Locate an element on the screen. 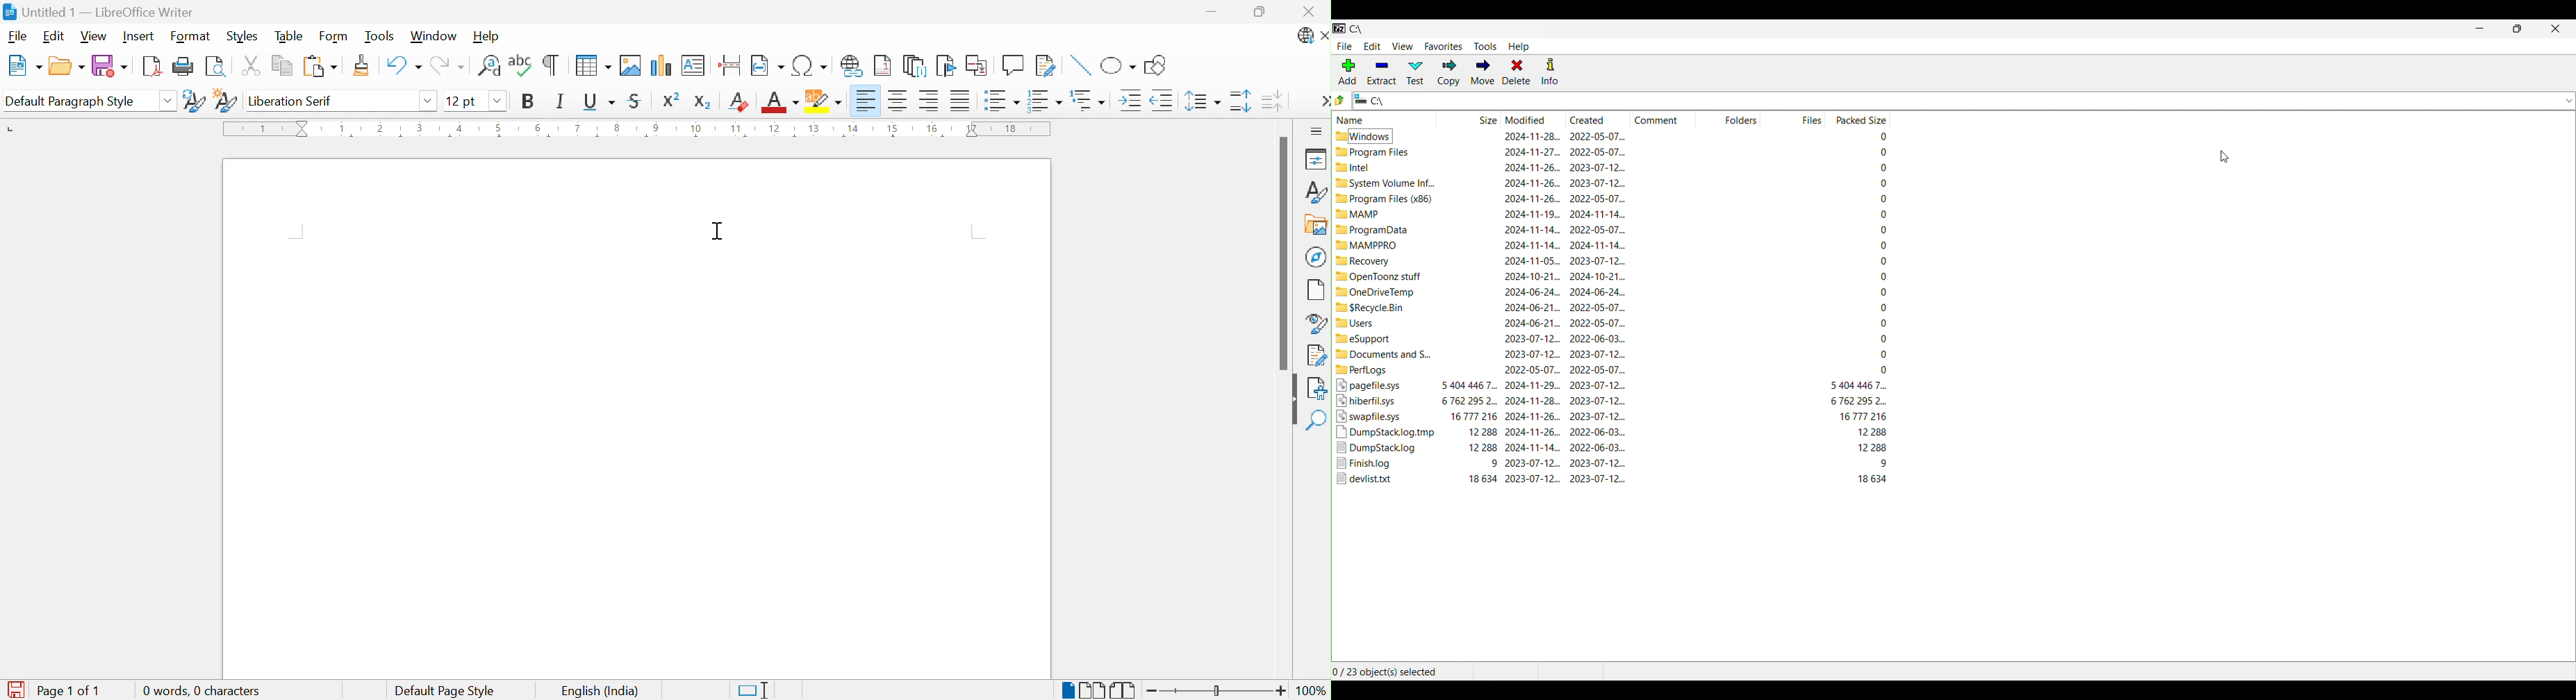  Table is located at coordinates (291, 38).